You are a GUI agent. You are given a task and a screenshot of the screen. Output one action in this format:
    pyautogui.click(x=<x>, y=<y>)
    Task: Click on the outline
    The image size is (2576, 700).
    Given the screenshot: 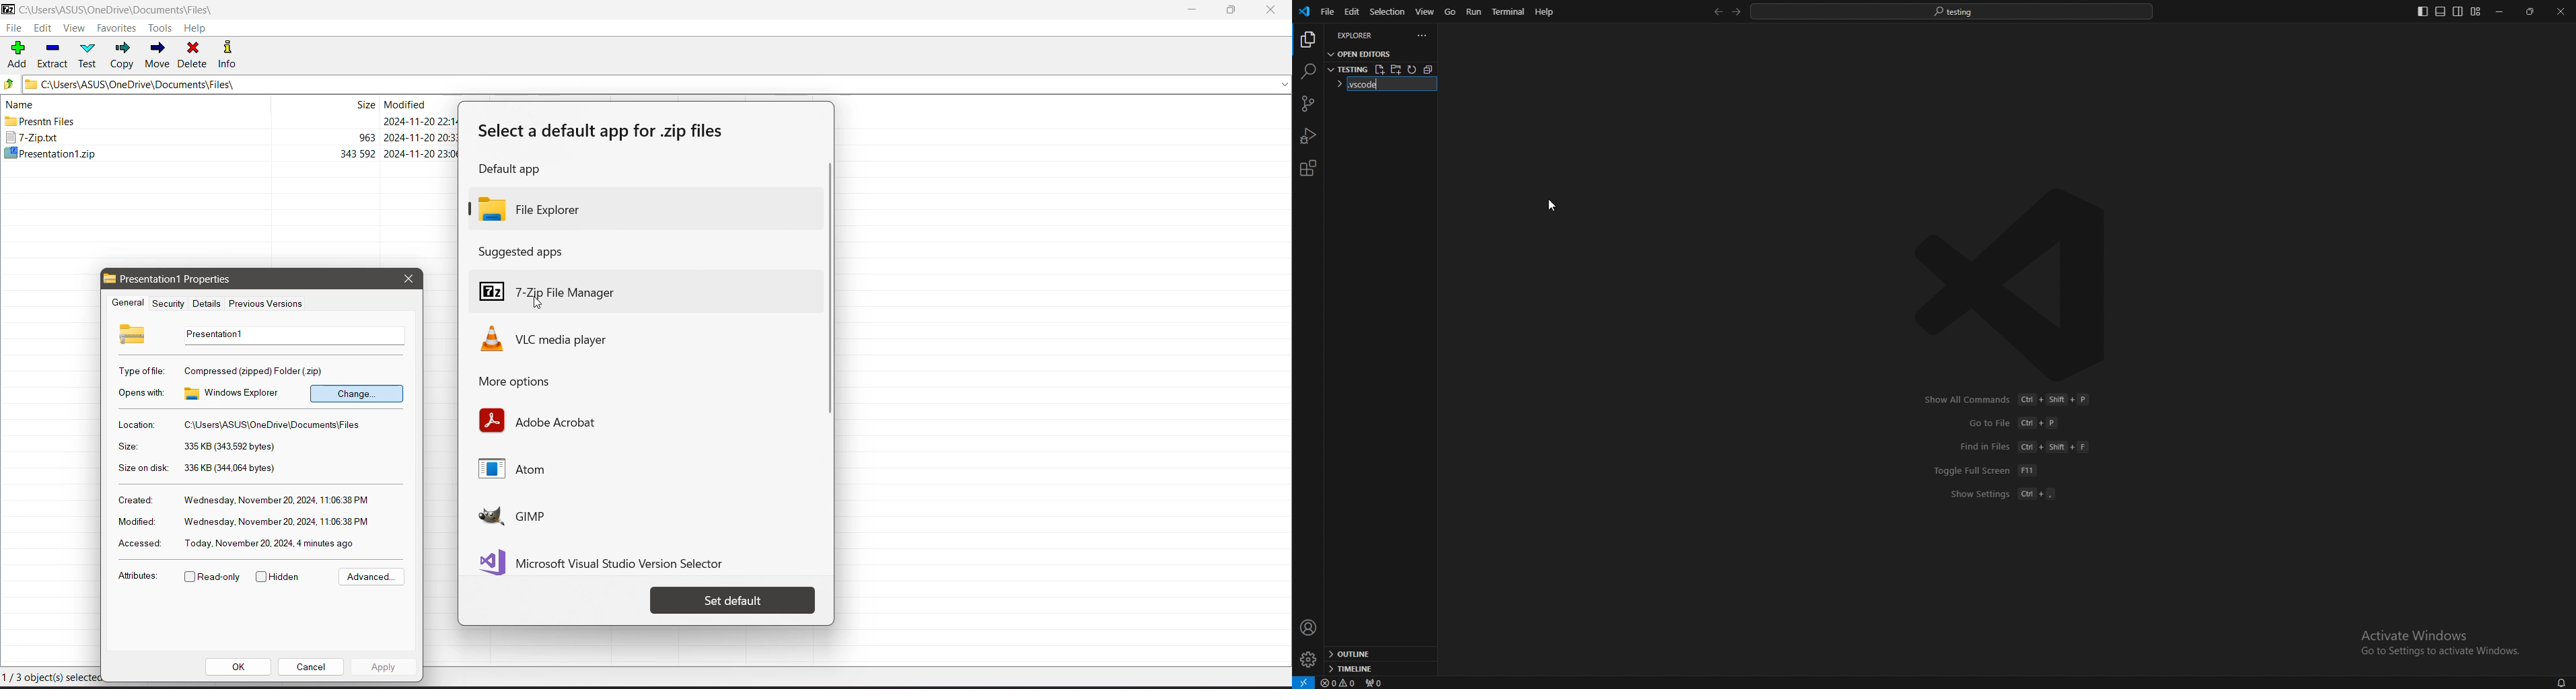 What is the action you would take?
    pyautogui.click(x=1378, y=655)
    